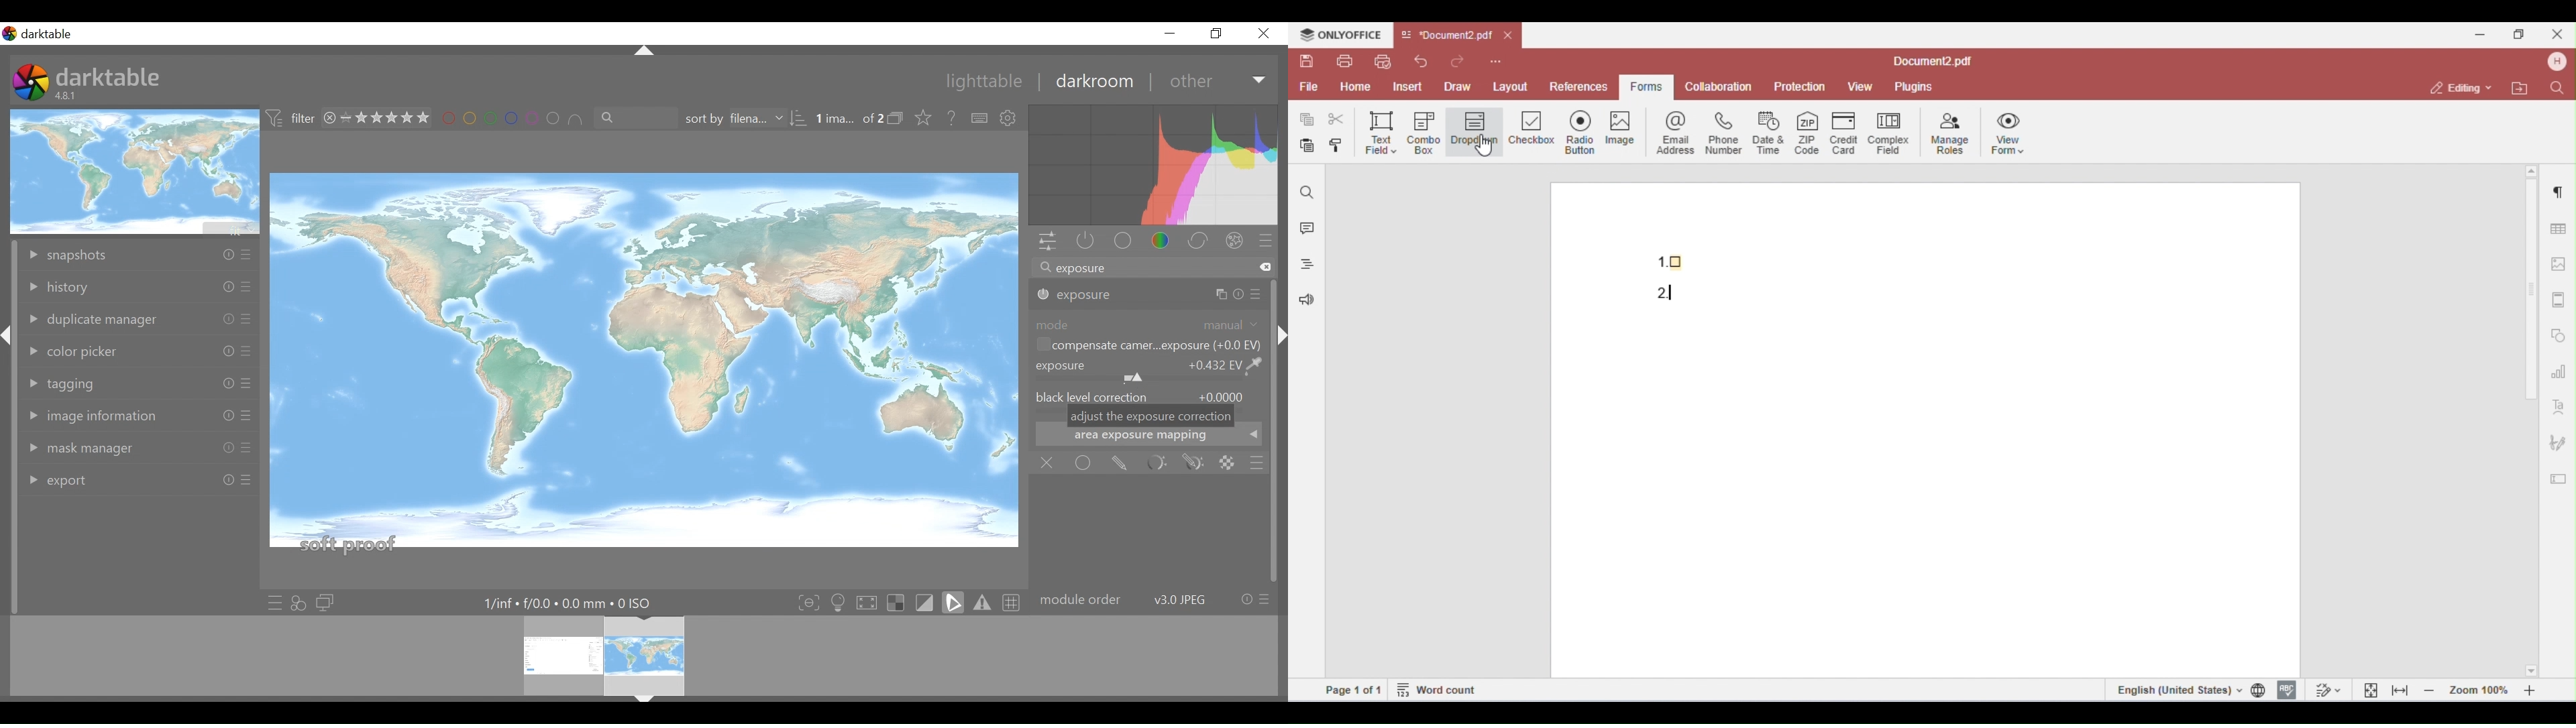 This screenshot has width=2576, height=728. What do you see at coordinates (1152, 269) in the screenshot?
I see `search module by name or  tag` at bounding box center [1152, 269].